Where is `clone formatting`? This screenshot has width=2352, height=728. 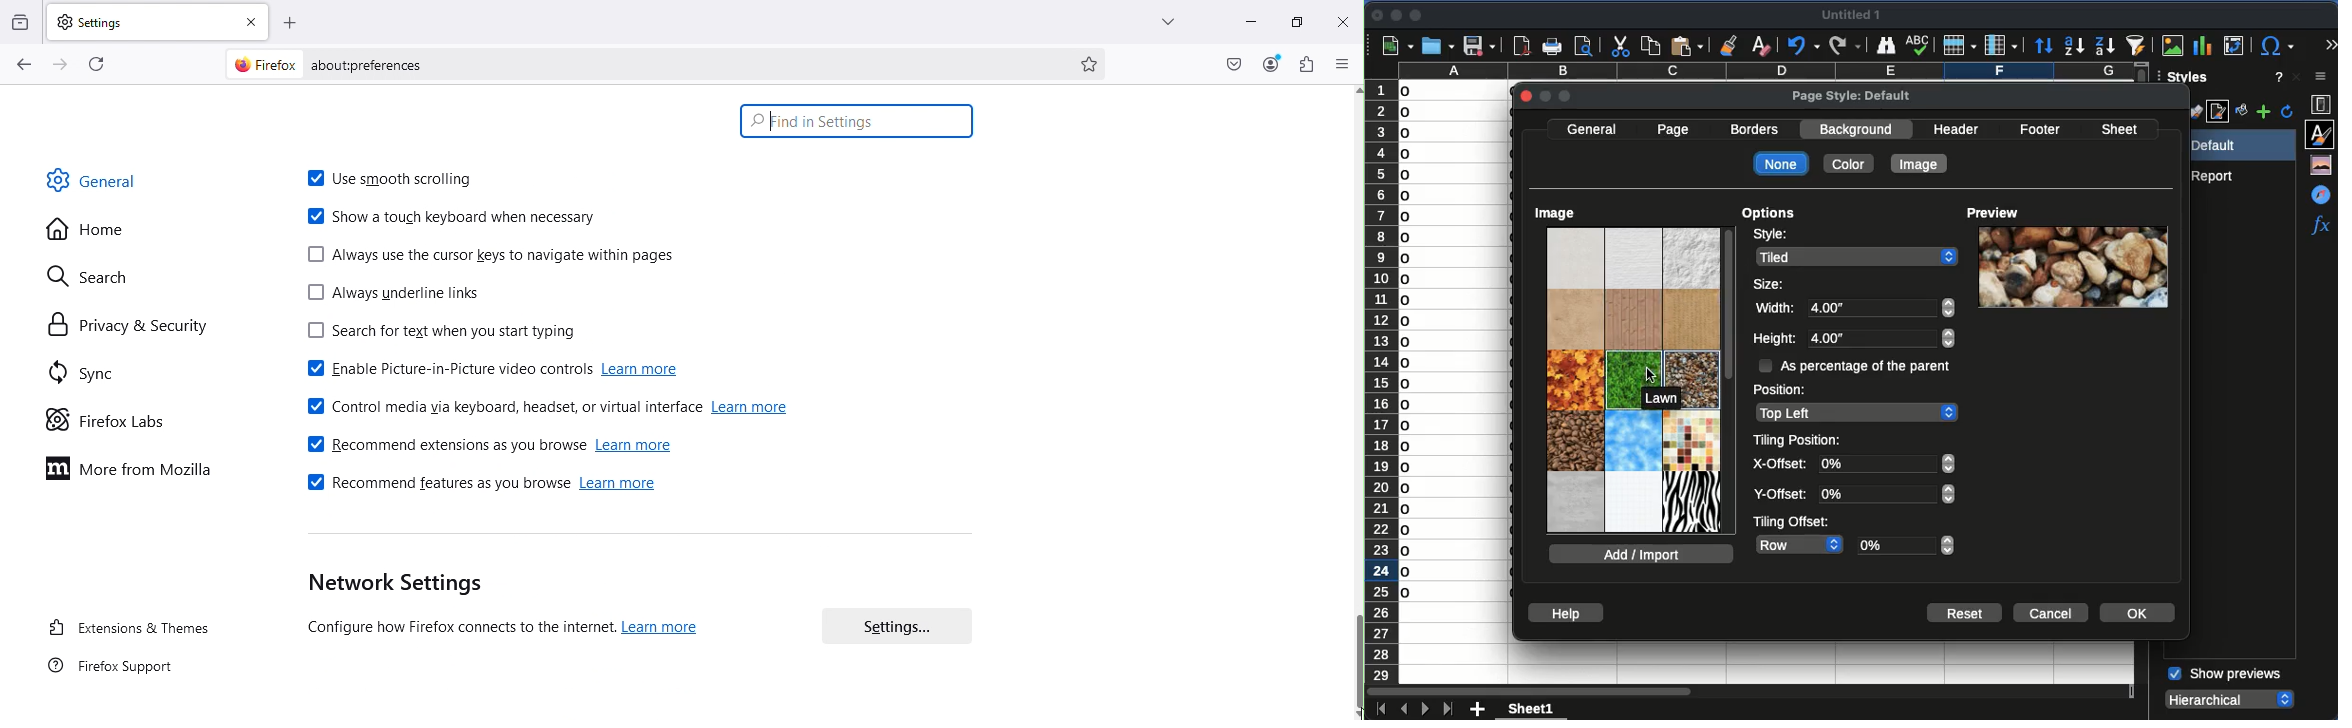 clone formatting is located at coordinates (1729, 45).